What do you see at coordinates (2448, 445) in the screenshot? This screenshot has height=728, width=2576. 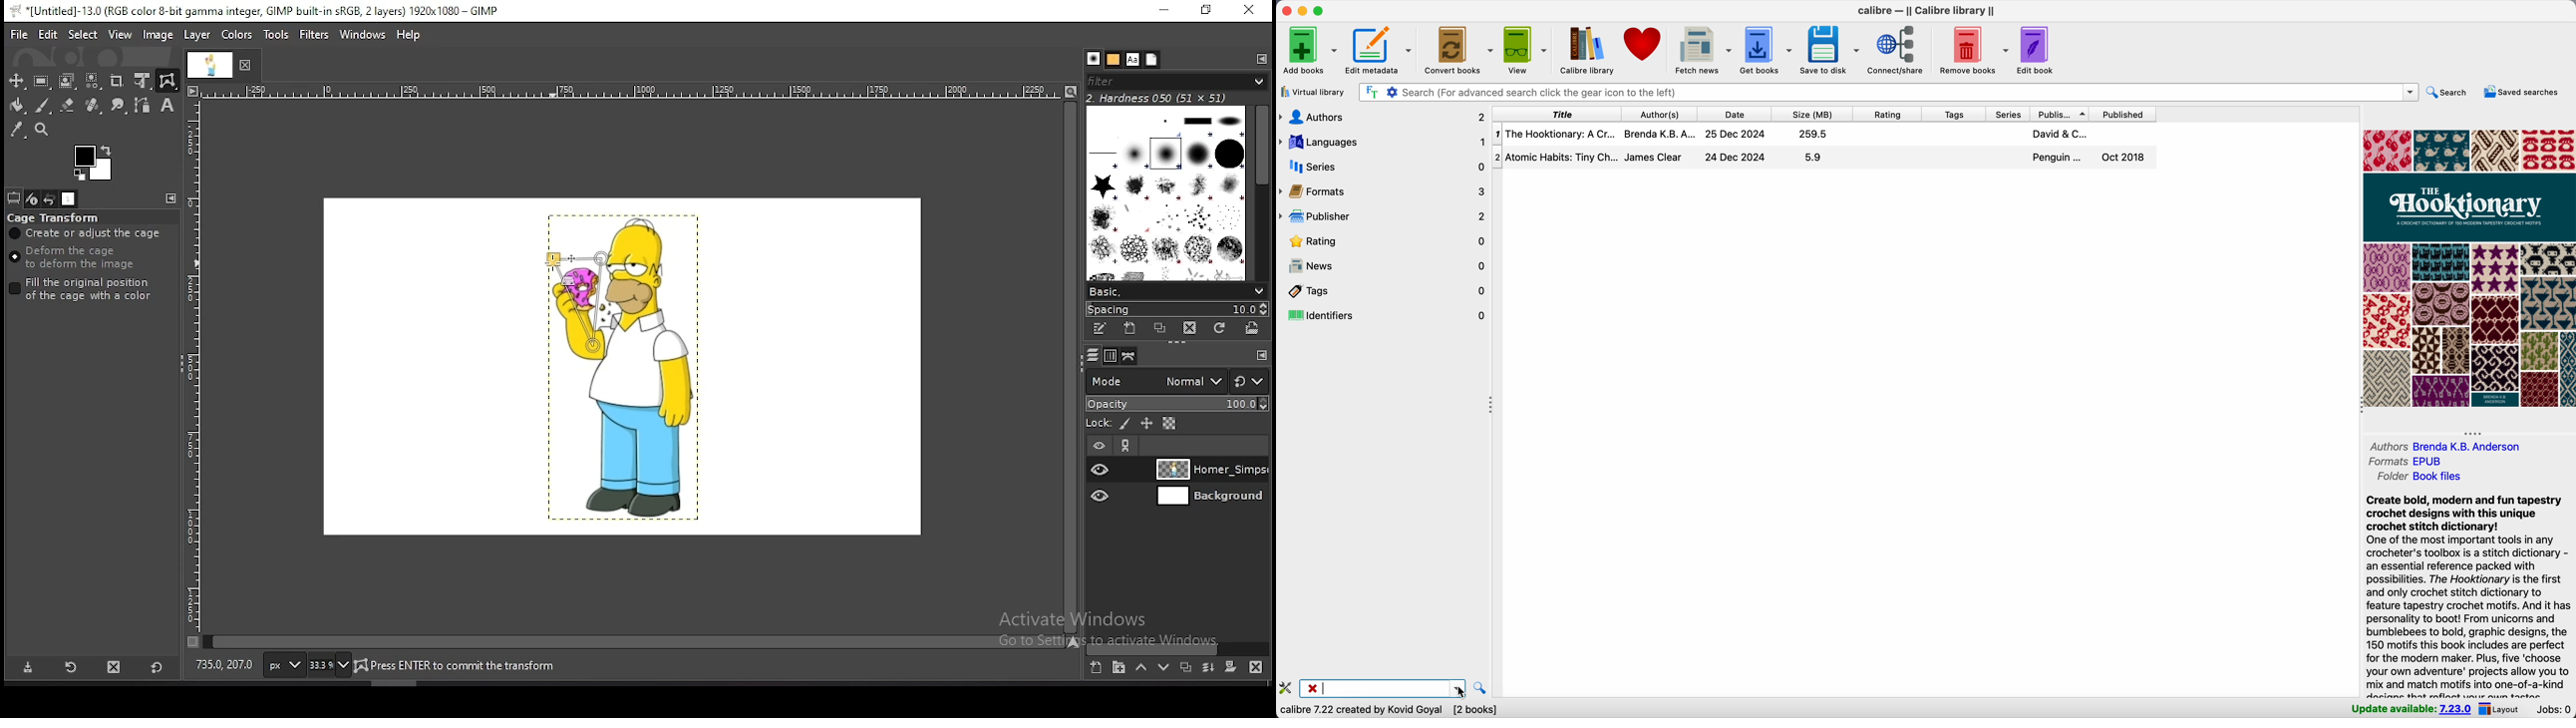 I see `authors` at bounding box center [2448, 445].